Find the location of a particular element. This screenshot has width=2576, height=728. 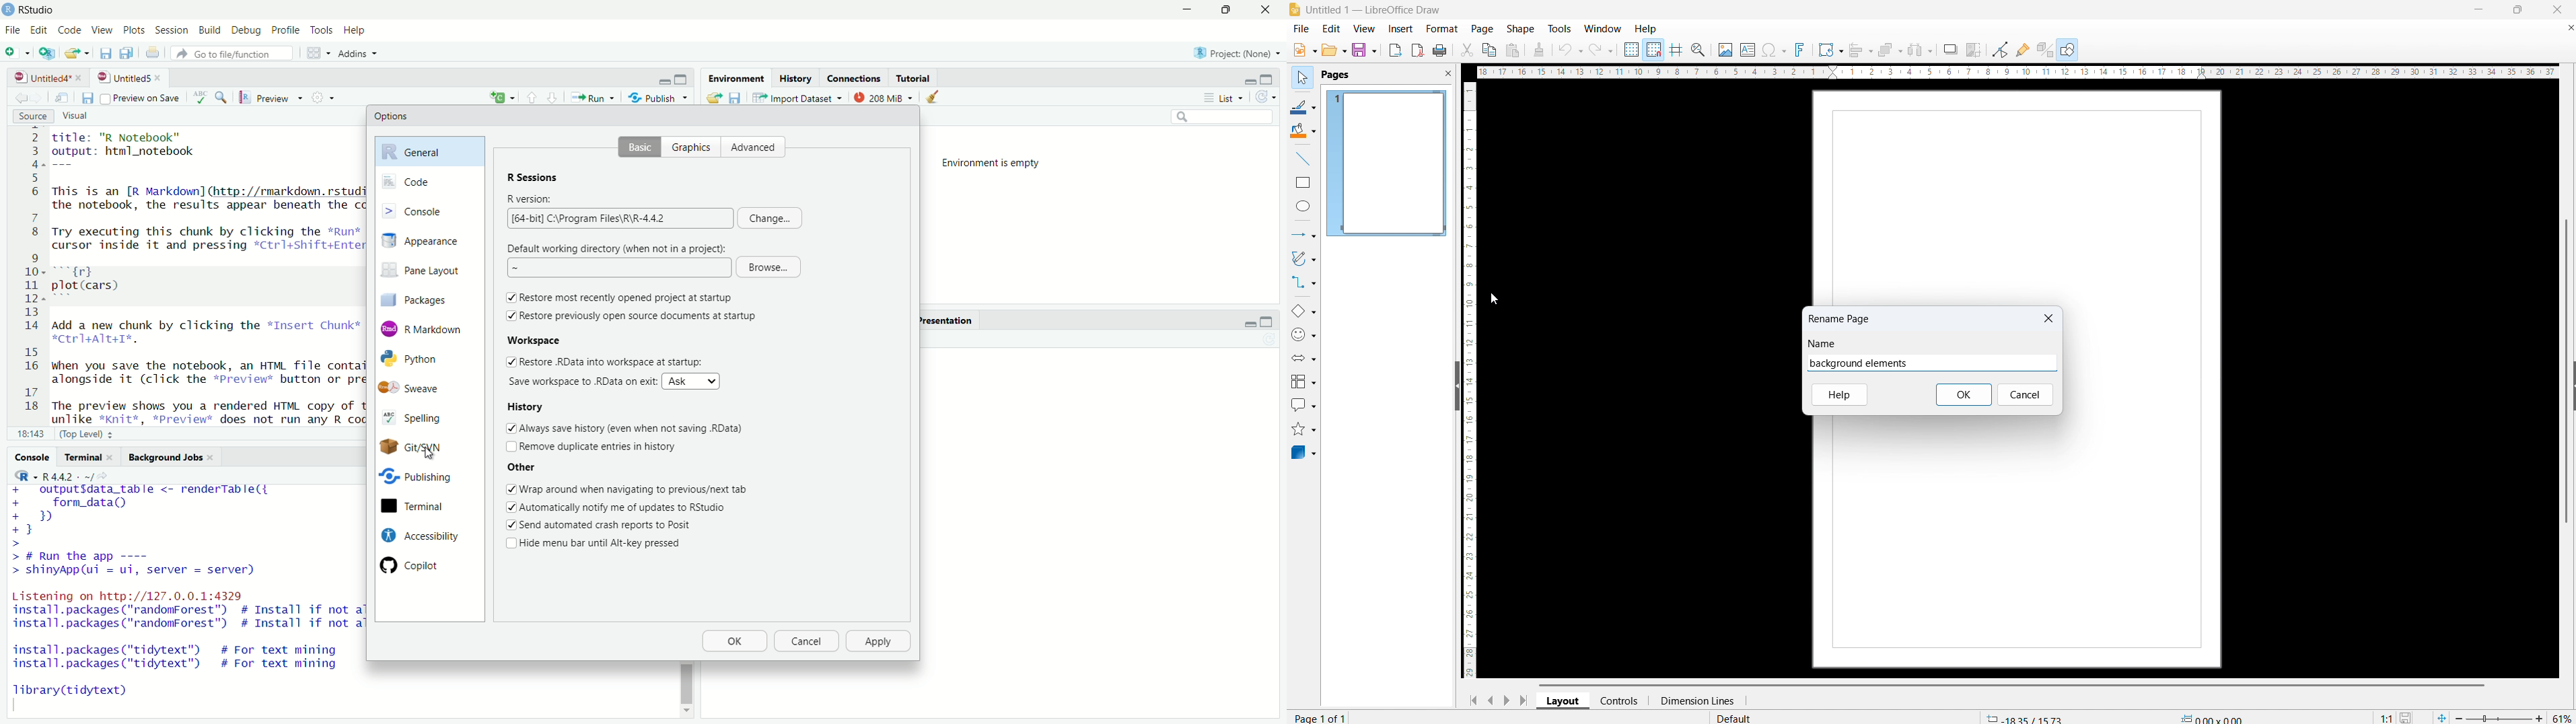

Edit is located at coordinates (39, 31).